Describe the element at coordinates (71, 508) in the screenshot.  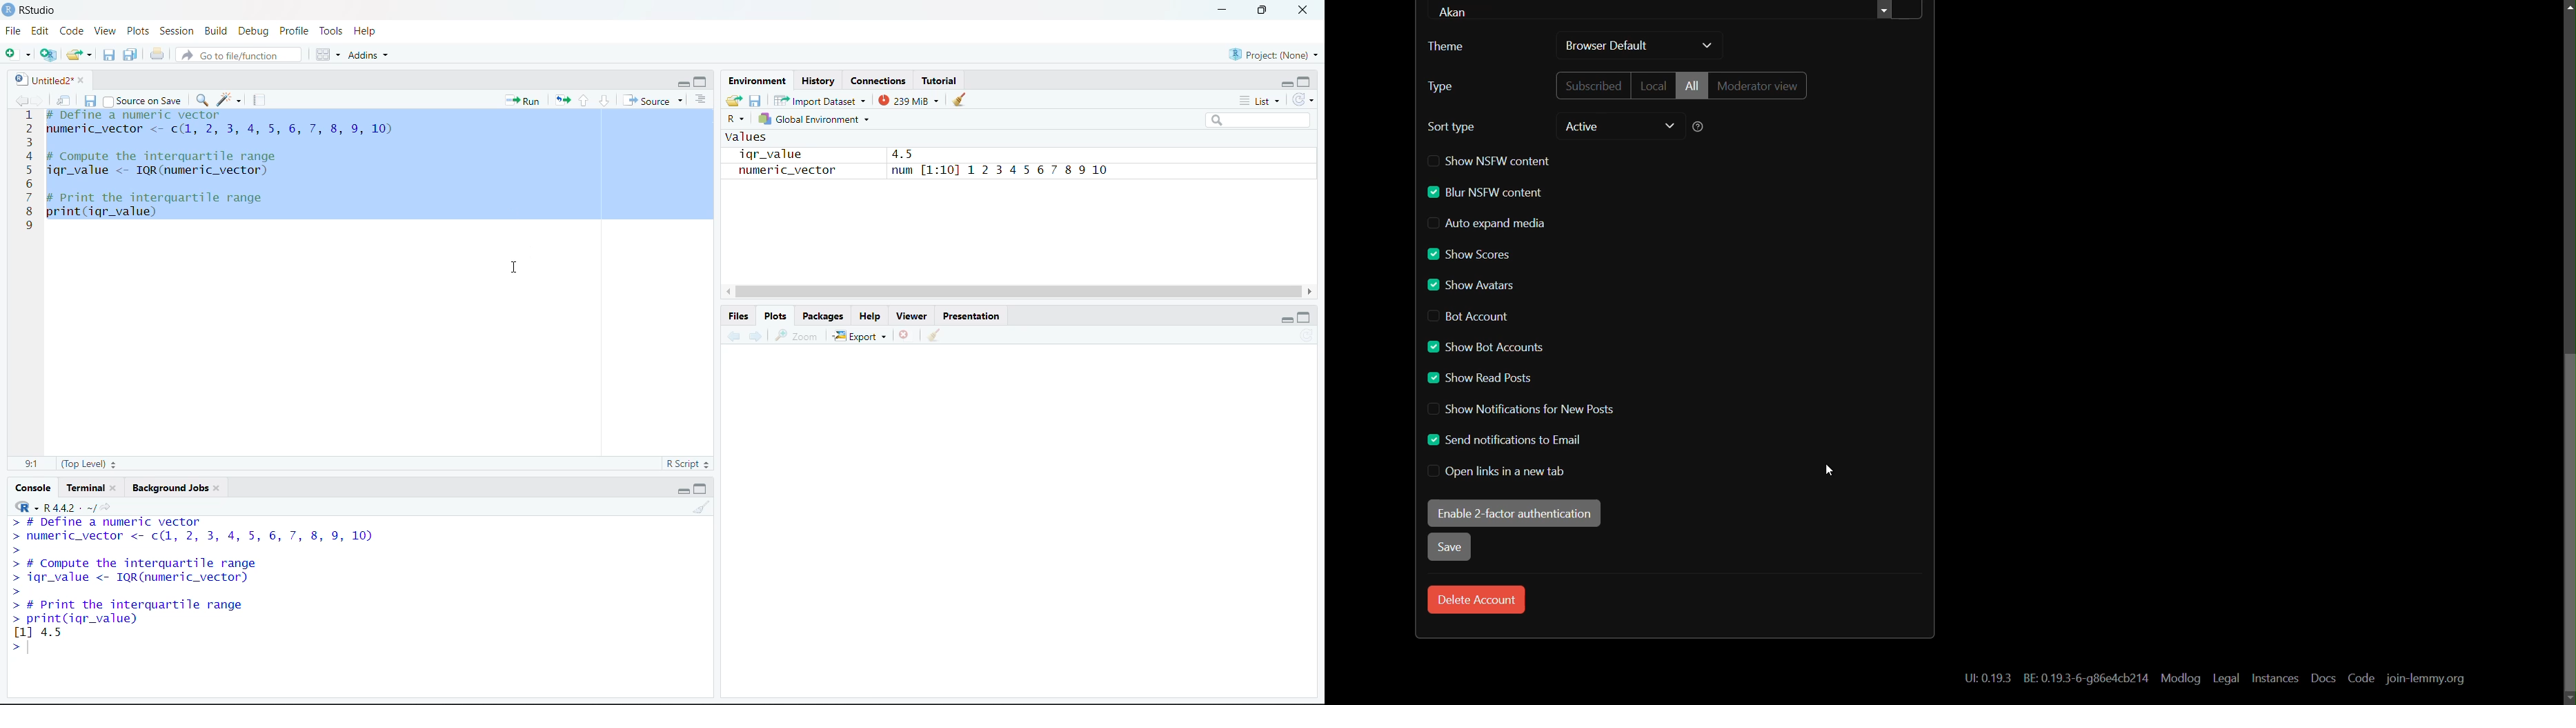
I see `R.4.4.2~/` at that location.